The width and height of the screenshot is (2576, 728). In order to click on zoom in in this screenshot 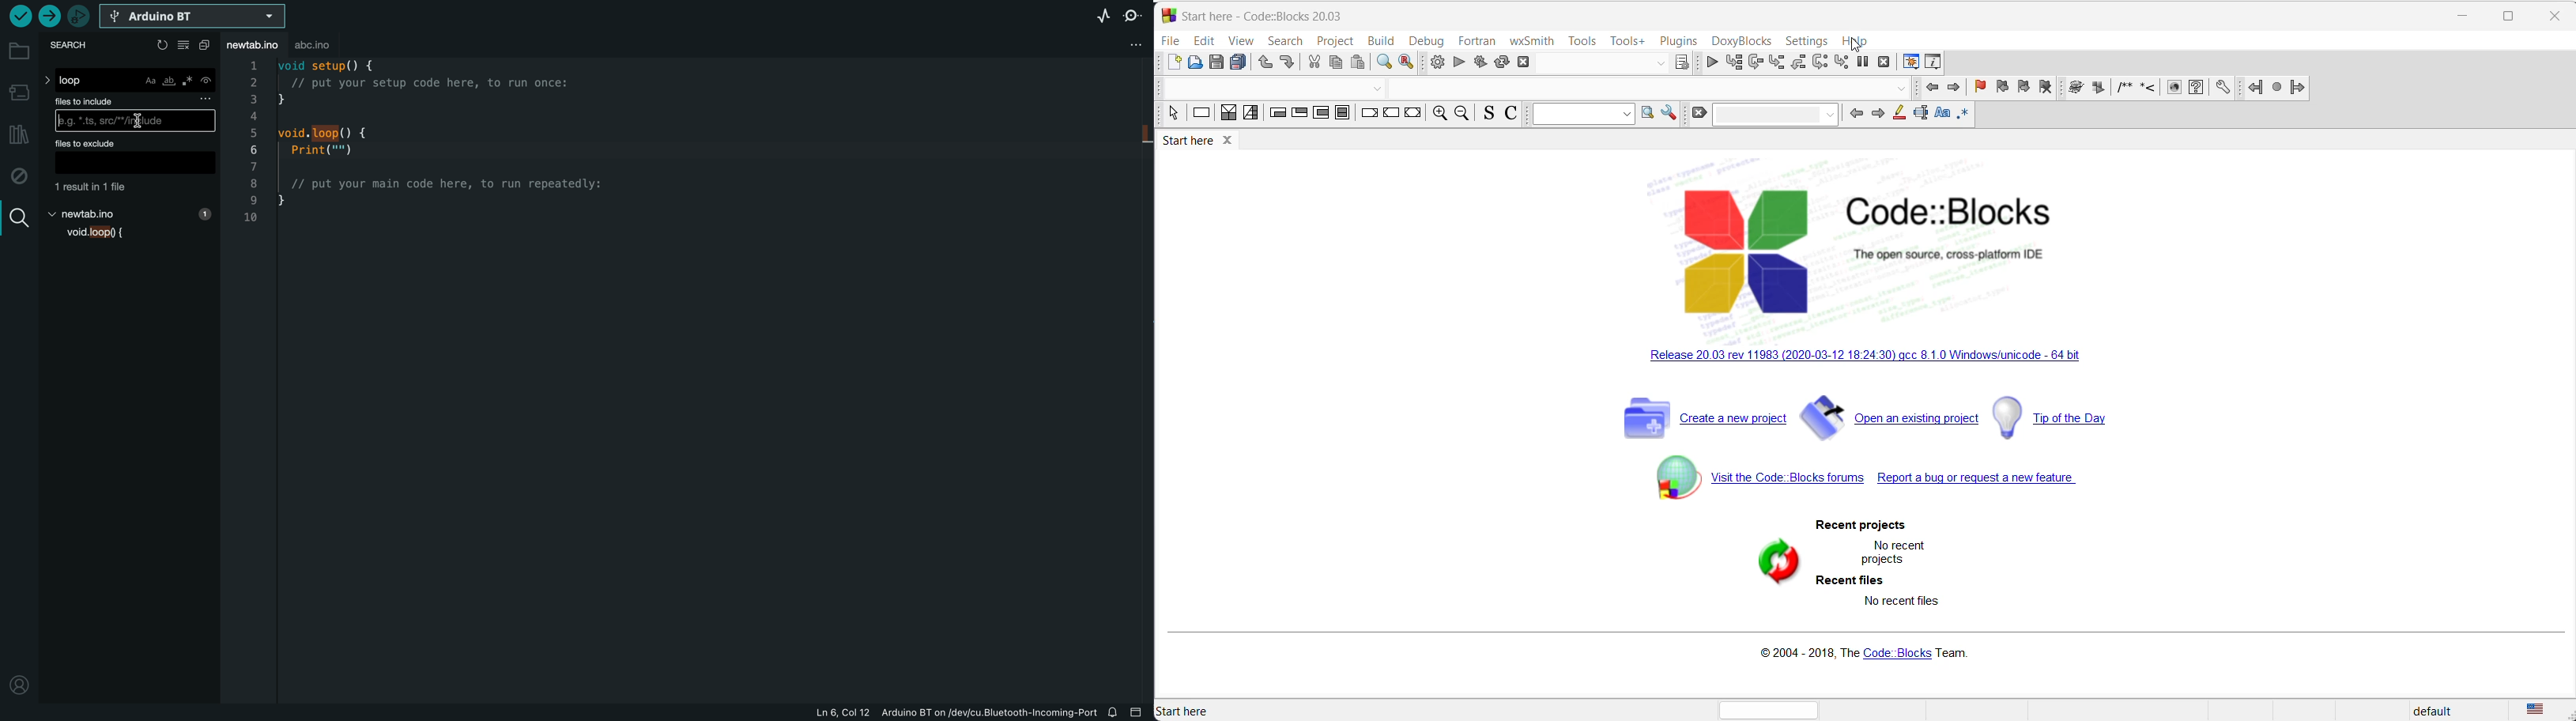, I will do `click(1439, 115)`.